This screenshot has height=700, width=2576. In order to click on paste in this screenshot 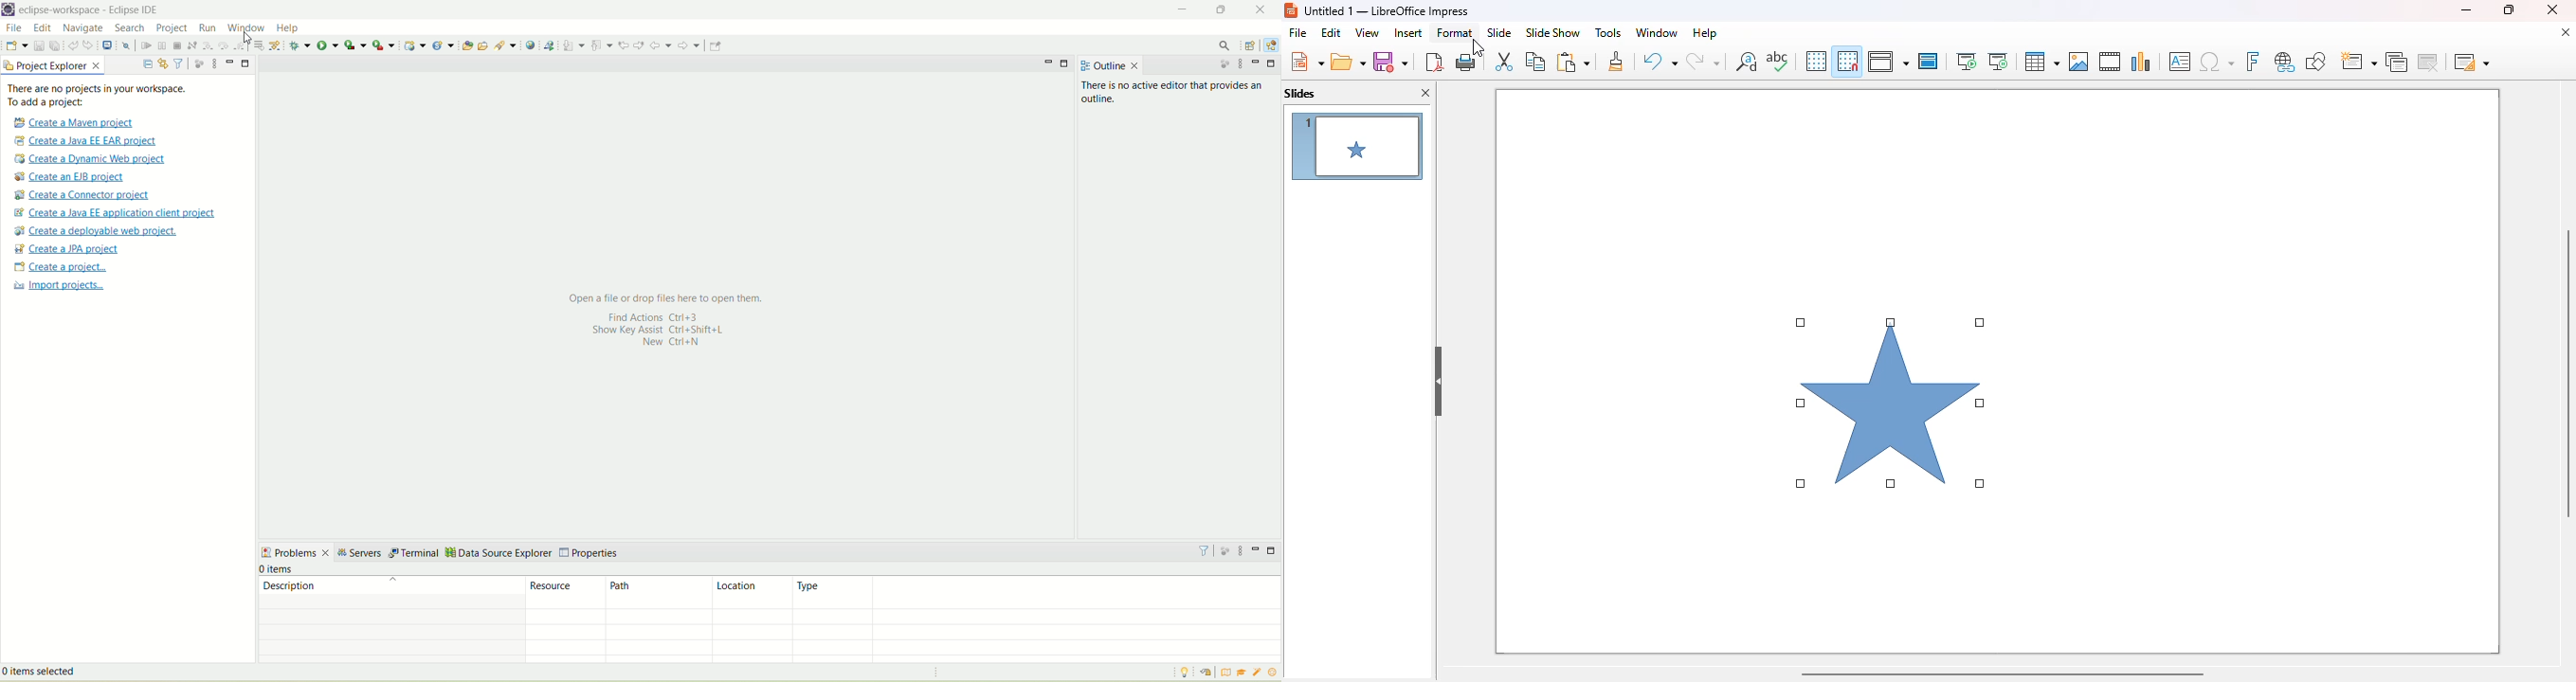, I will do `click(1572, 62)`.